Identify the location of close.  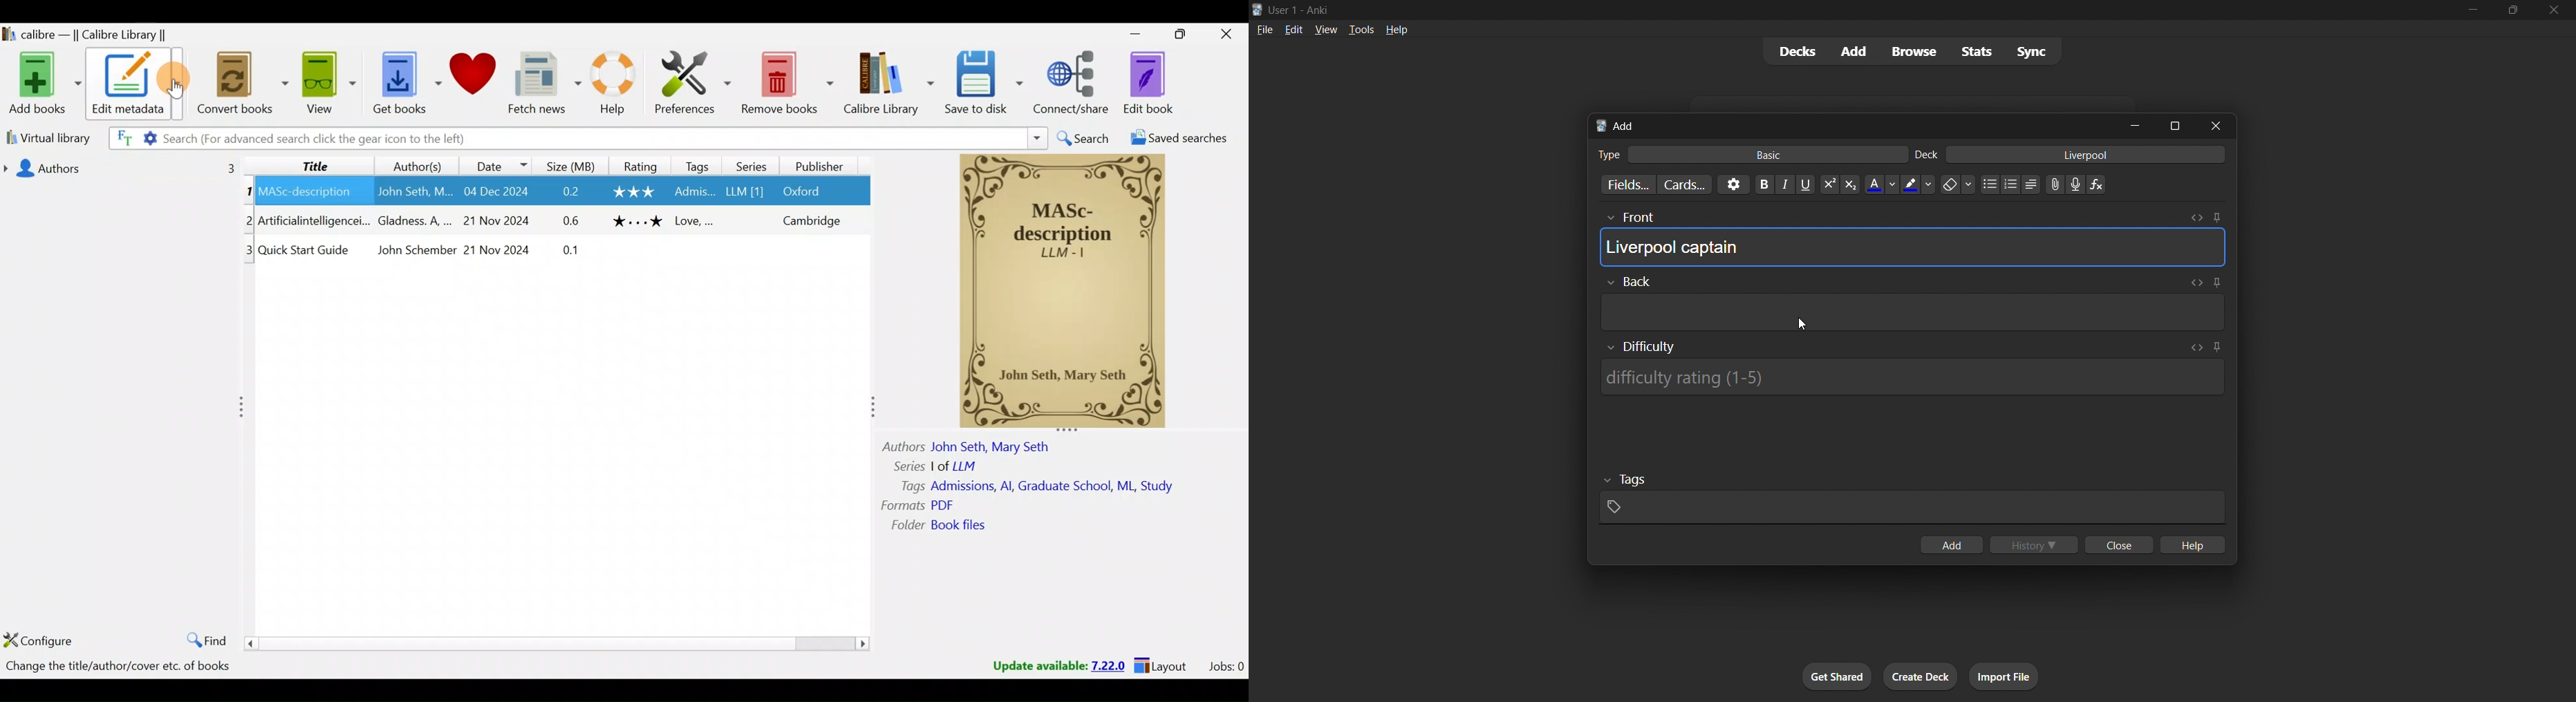
(2119, 544).